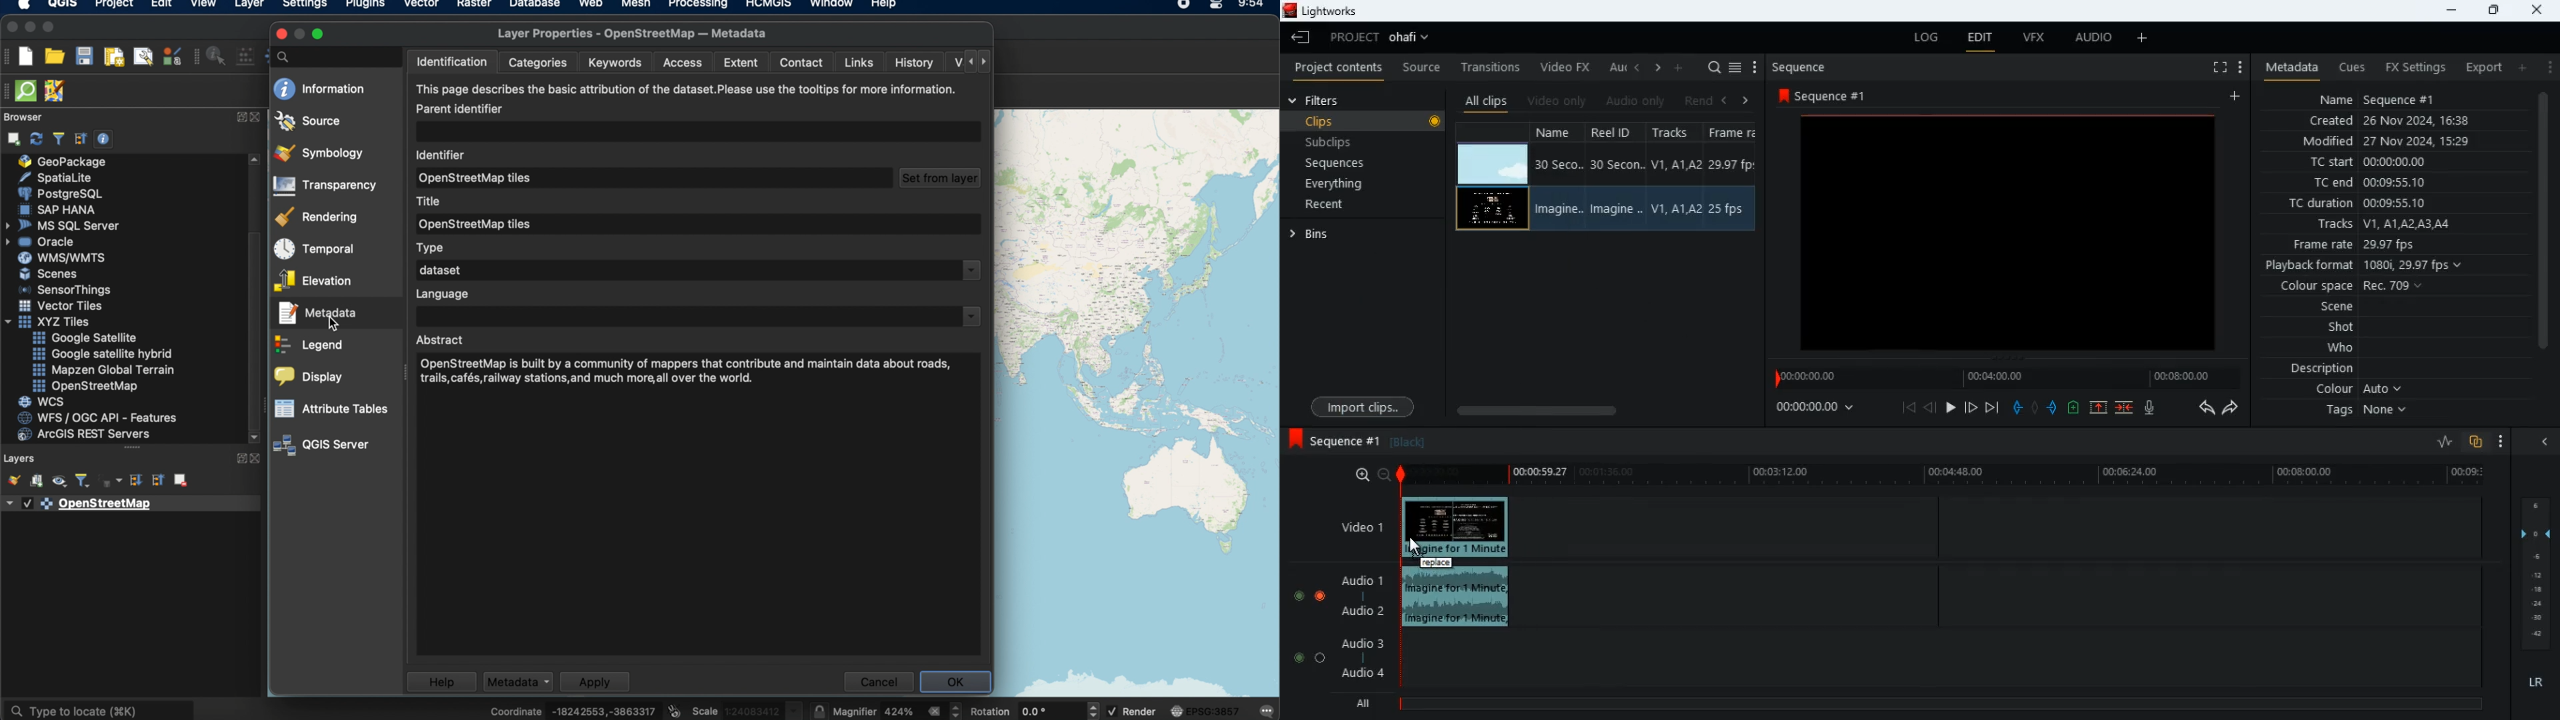 This screenshot has height=728, width=2576. I want to click on pull, so click(2017, 407).